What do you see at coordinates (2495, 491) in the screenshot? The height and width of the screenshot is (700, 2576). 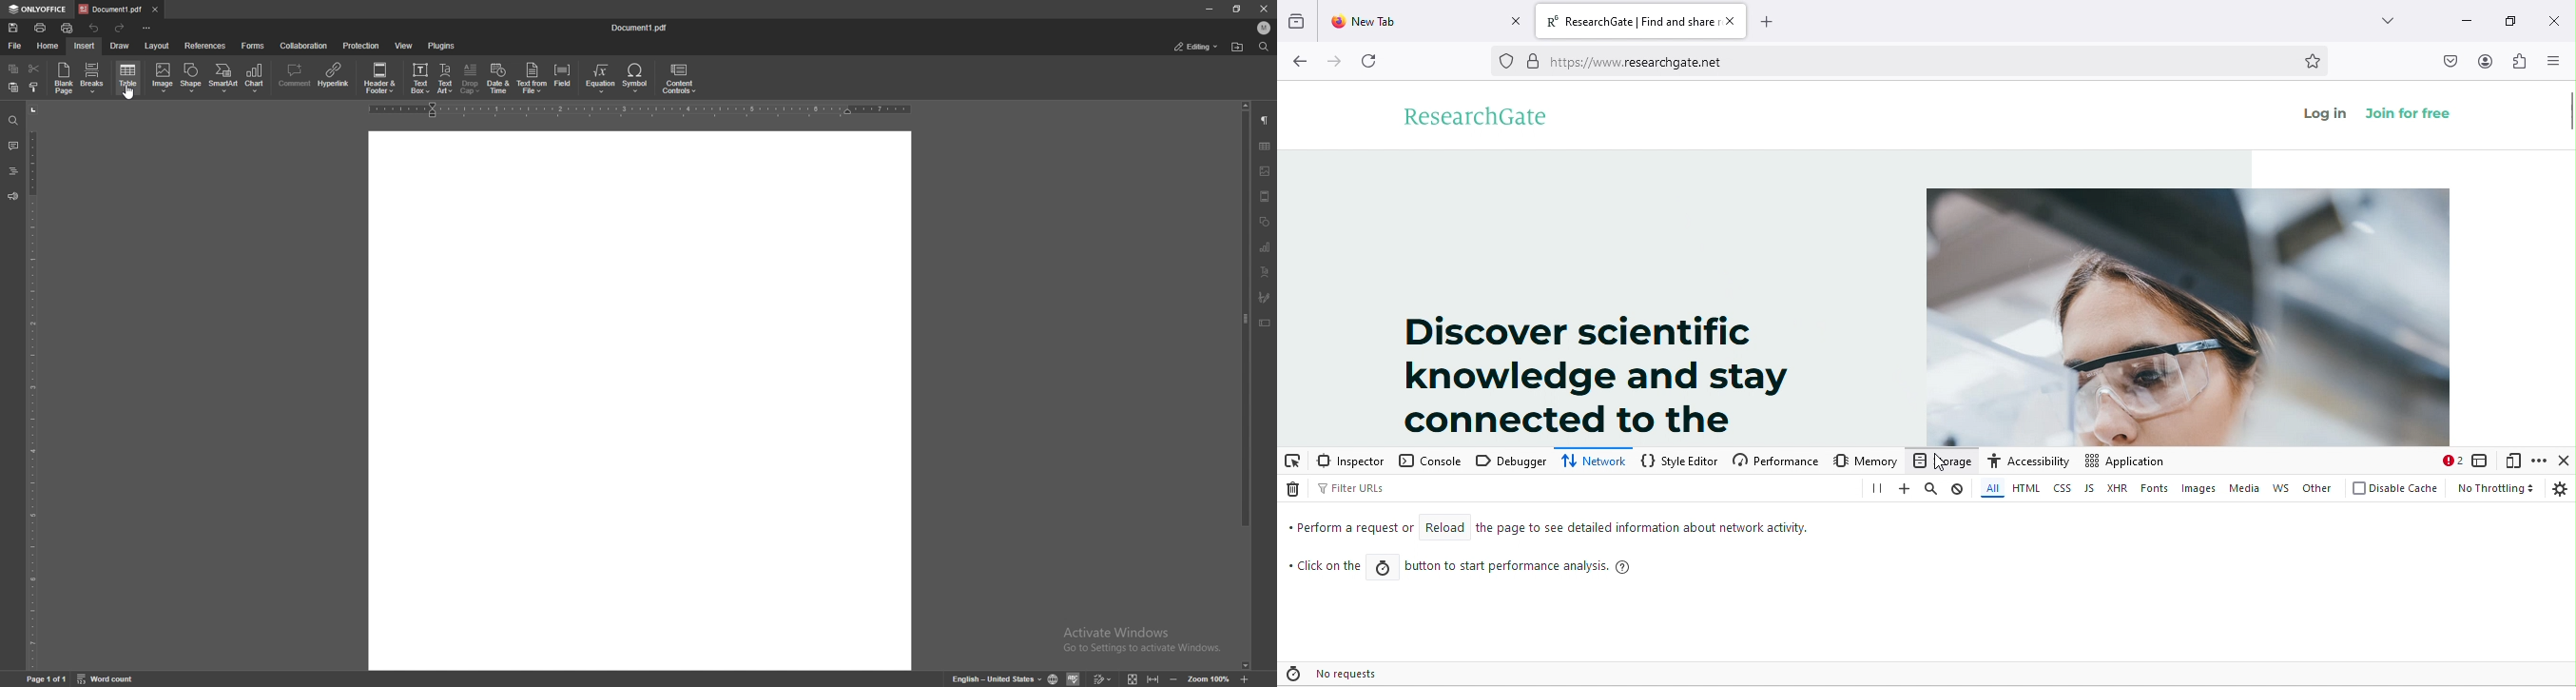 I see `no throtting` at bounding box center [2495, 491].